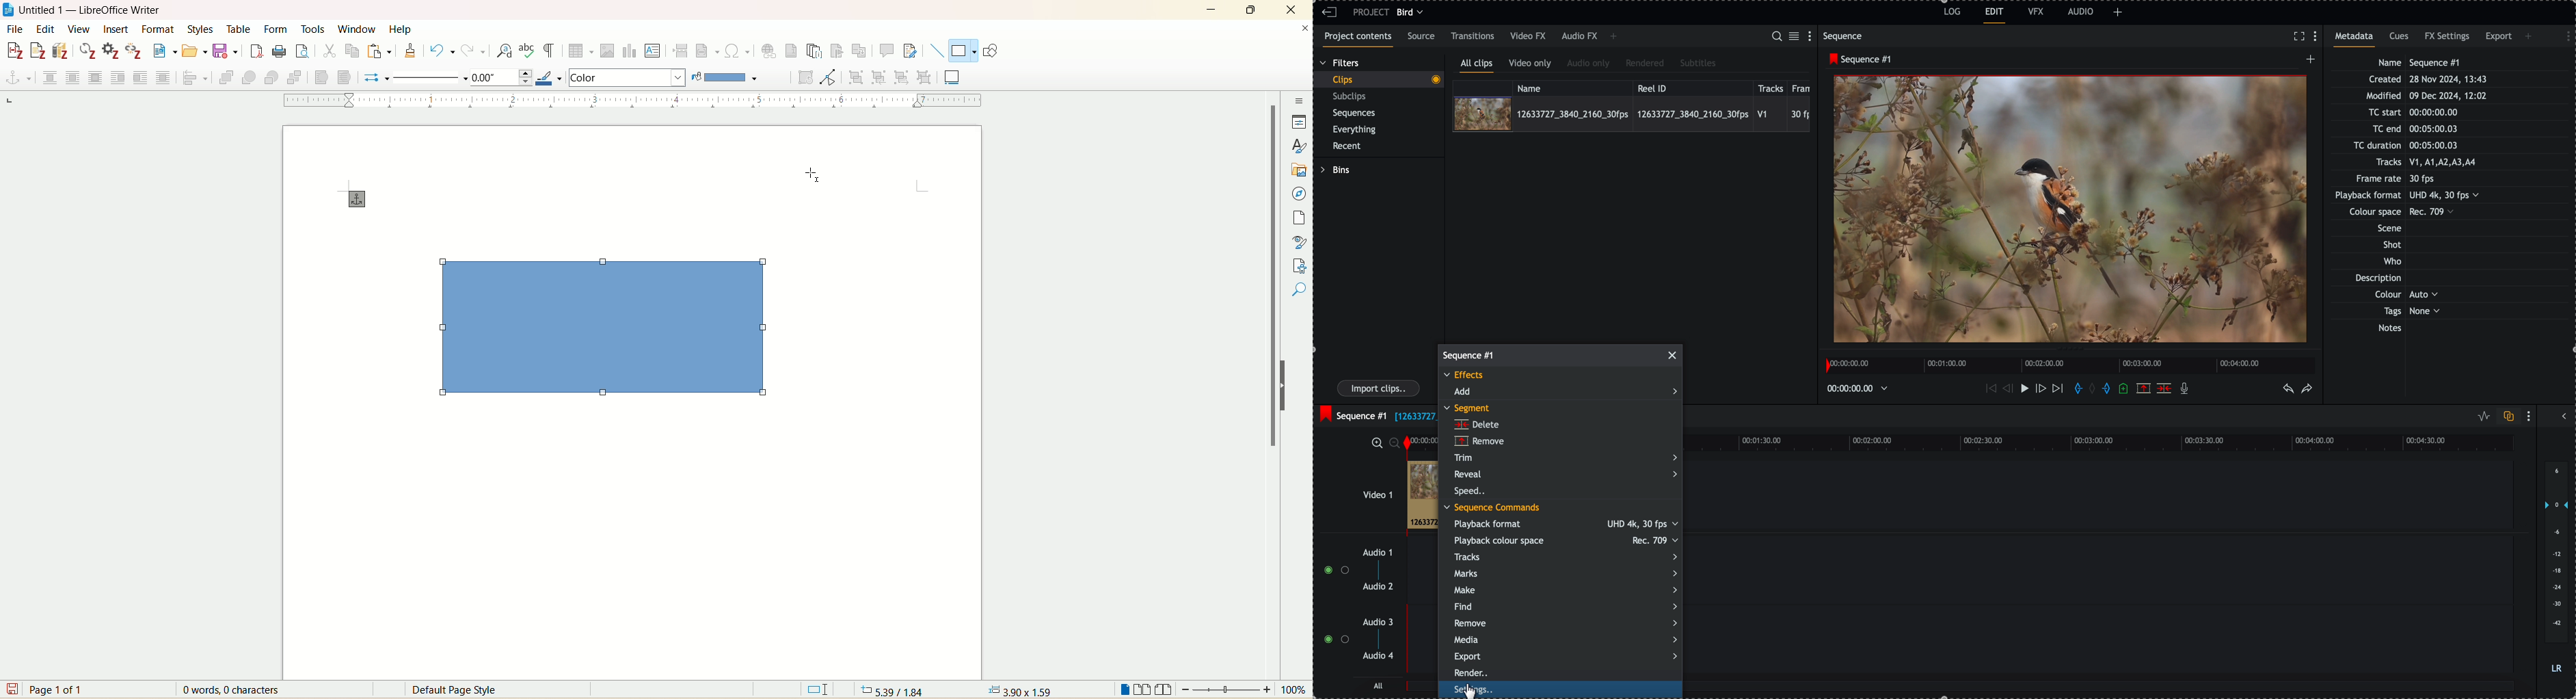 The image size is (2576, 700). What do you see at coordinates (1300, 314) in the screenshot?
I see `find` at bounding box center [1300, 314].